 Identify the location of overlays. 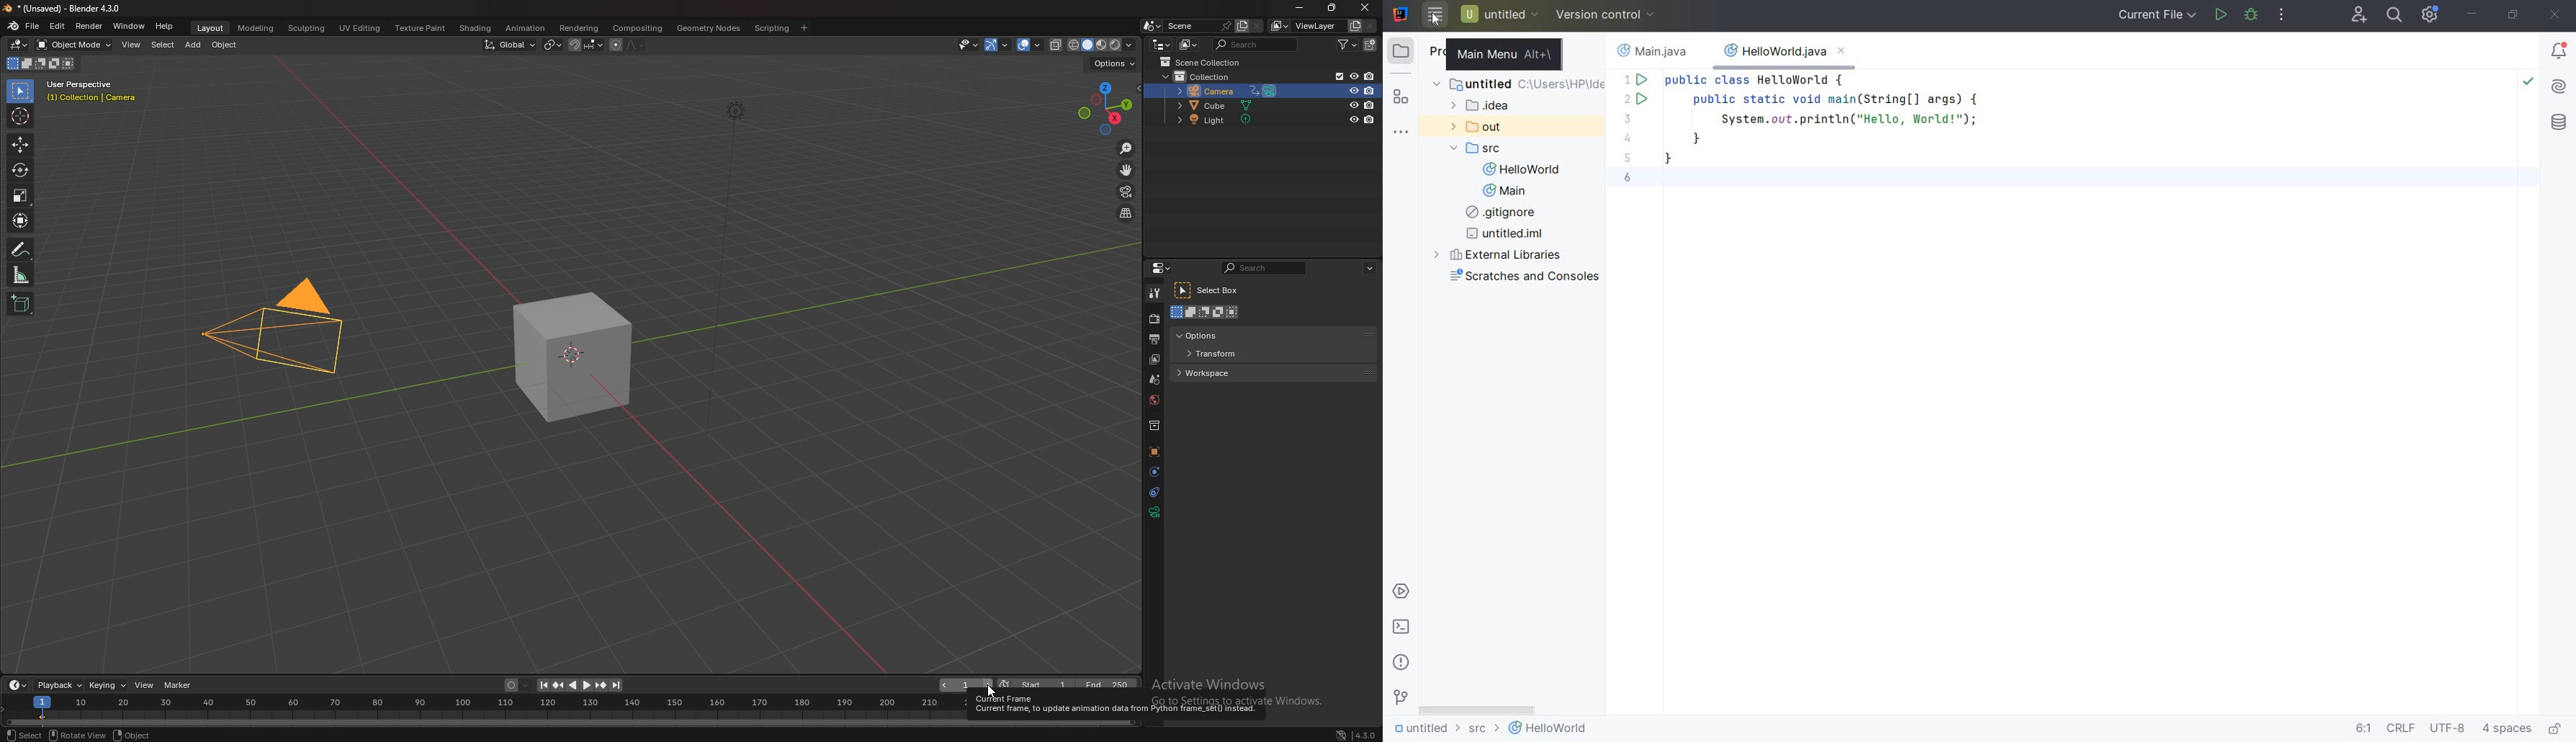
(1031, 46).